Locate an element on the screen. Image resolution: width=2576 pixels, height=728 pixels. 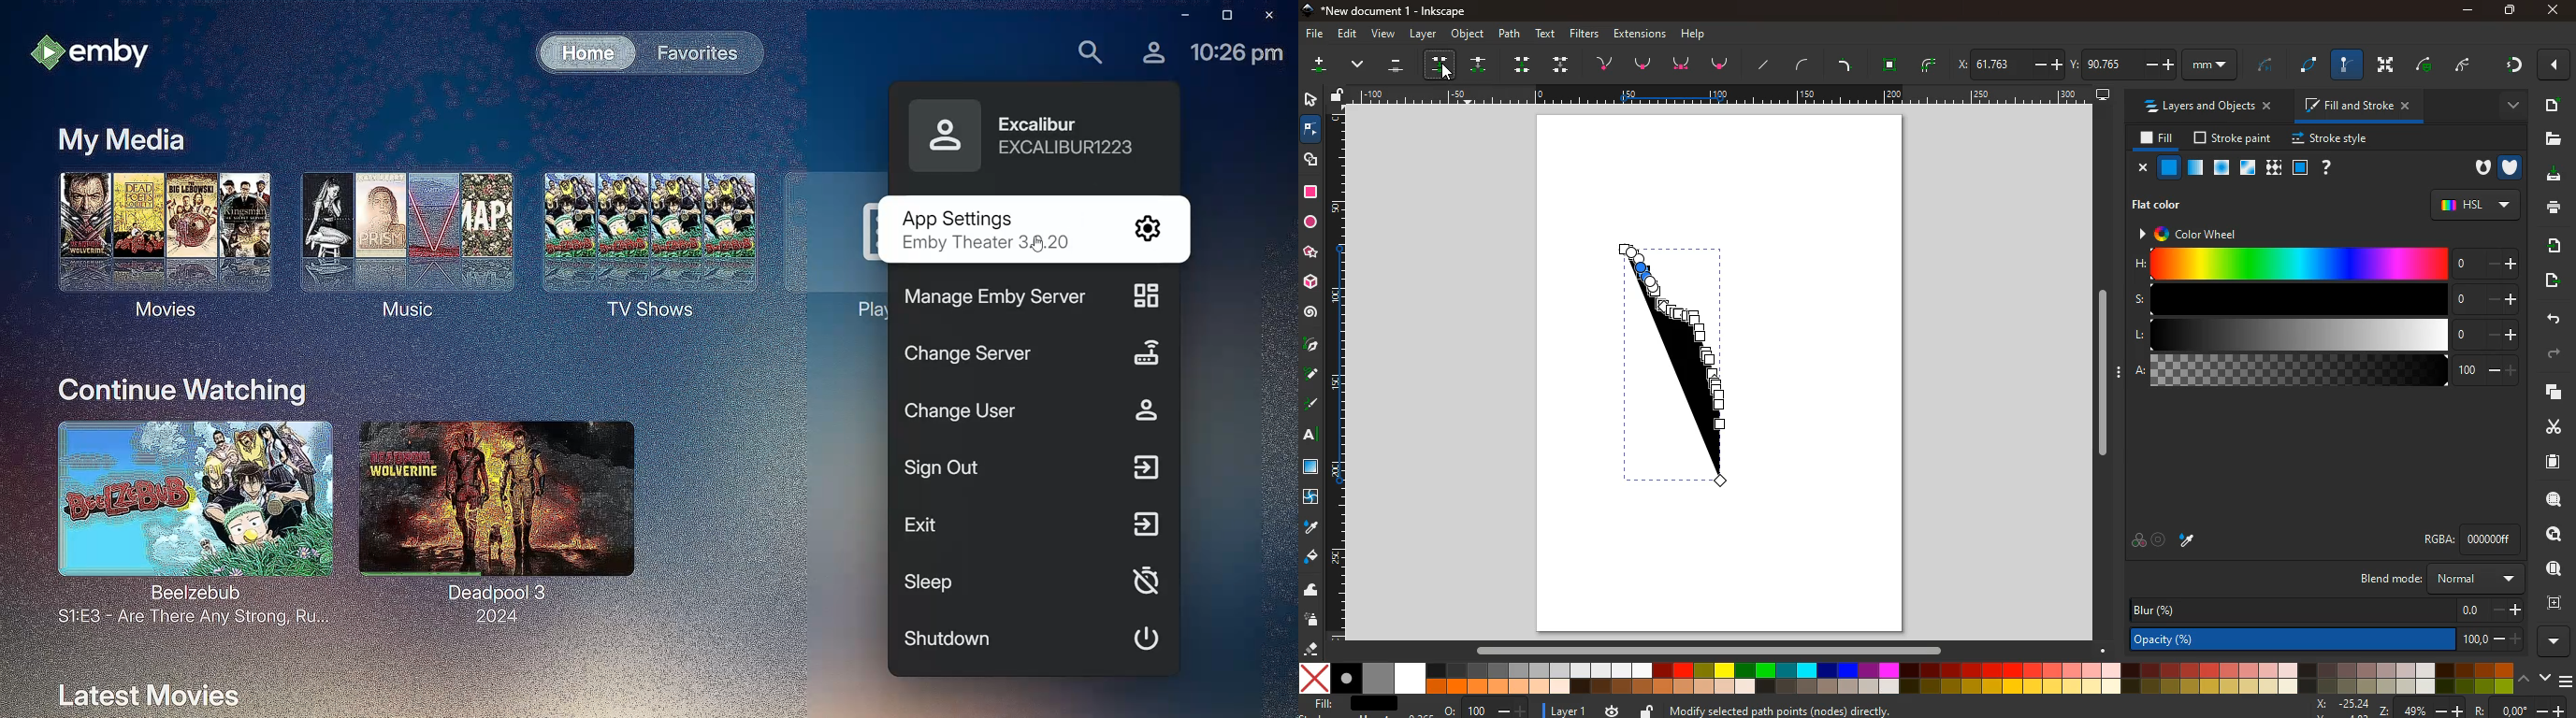
shape is located at coordinates (1312, 159).